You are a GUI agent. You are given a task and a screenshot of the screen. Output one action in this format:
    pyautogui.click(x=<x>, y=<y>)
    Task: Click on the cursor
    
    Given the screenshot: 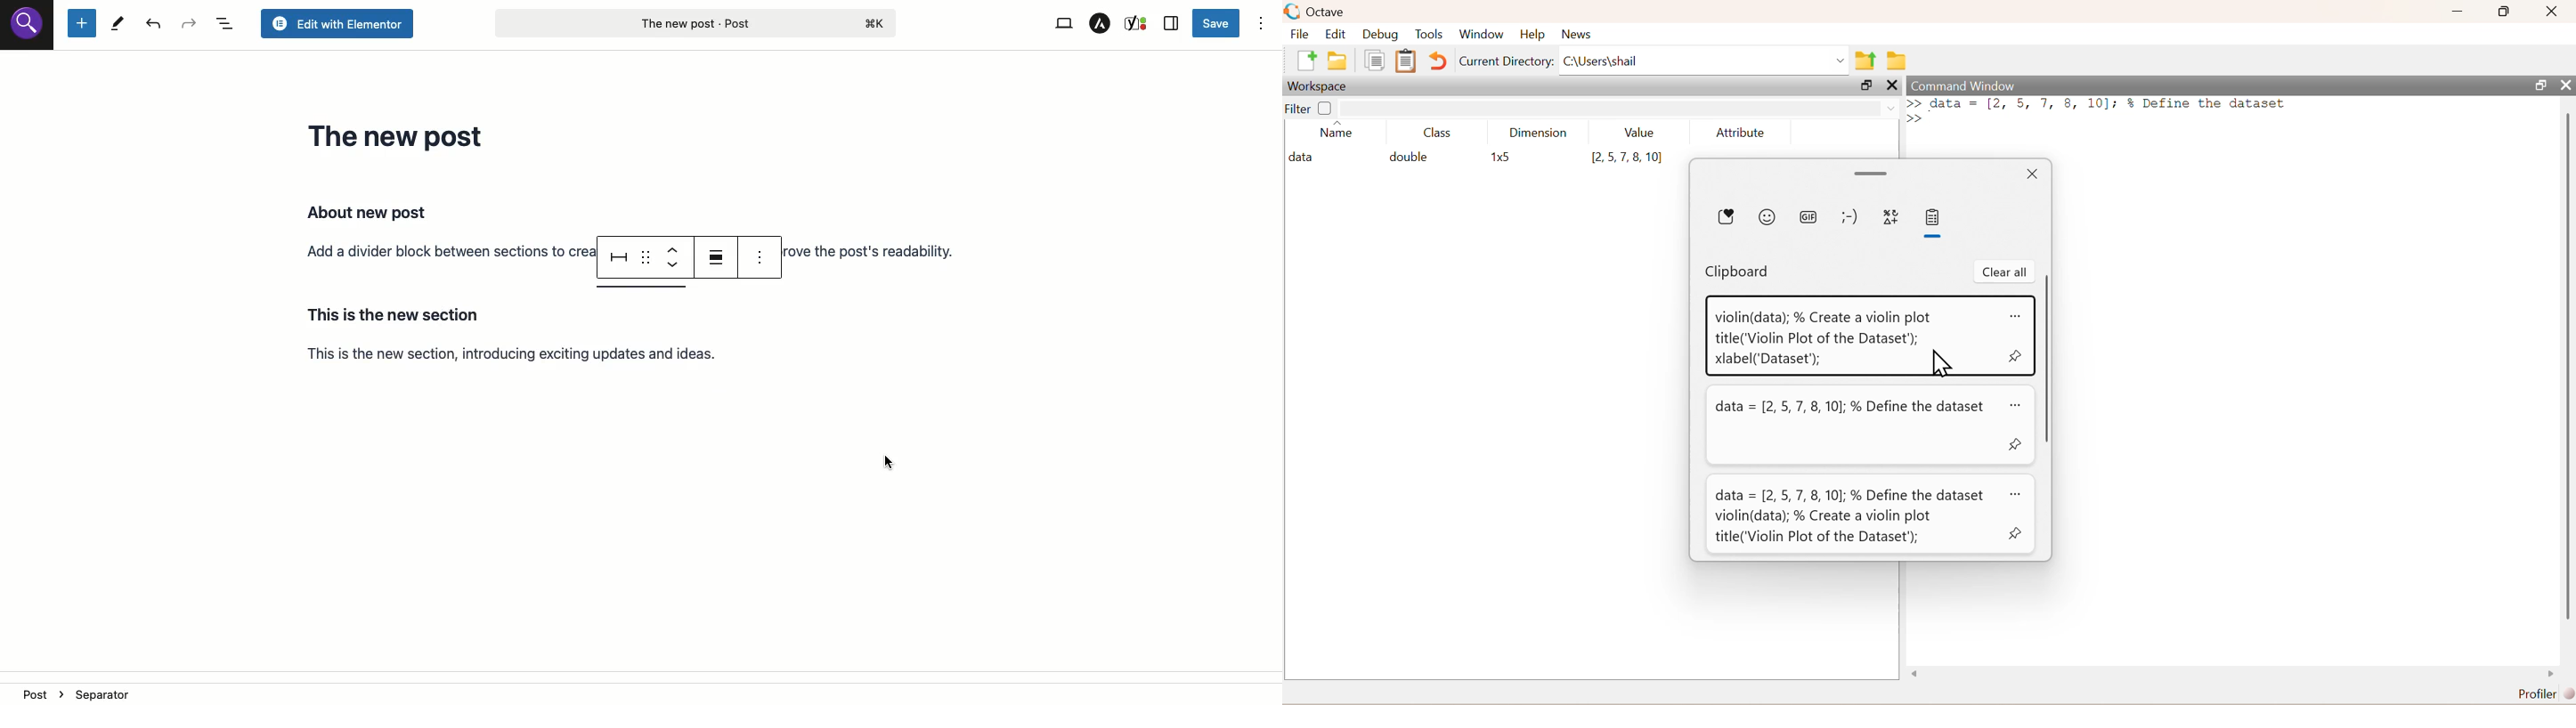 What is the action you would take?
    pyautogui.click(x=1940, y=362)
    